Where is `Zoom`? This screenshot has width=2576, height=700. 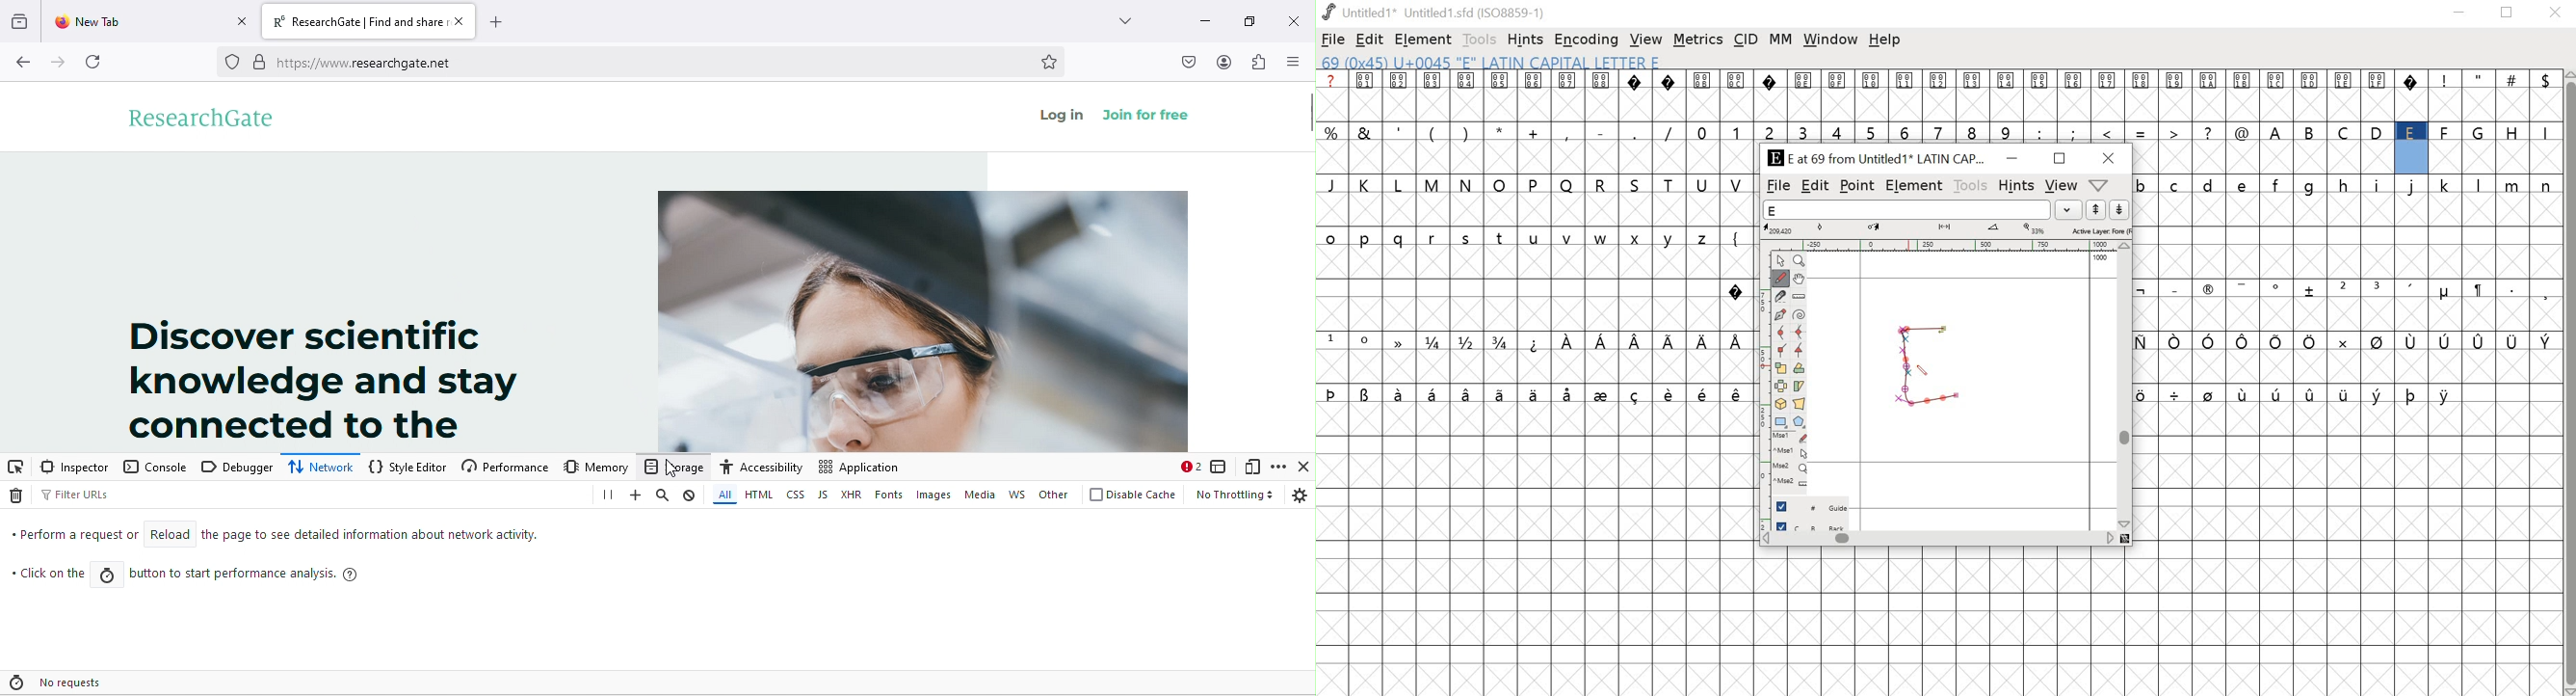 Zoom is located at coordinates (1799, 261).